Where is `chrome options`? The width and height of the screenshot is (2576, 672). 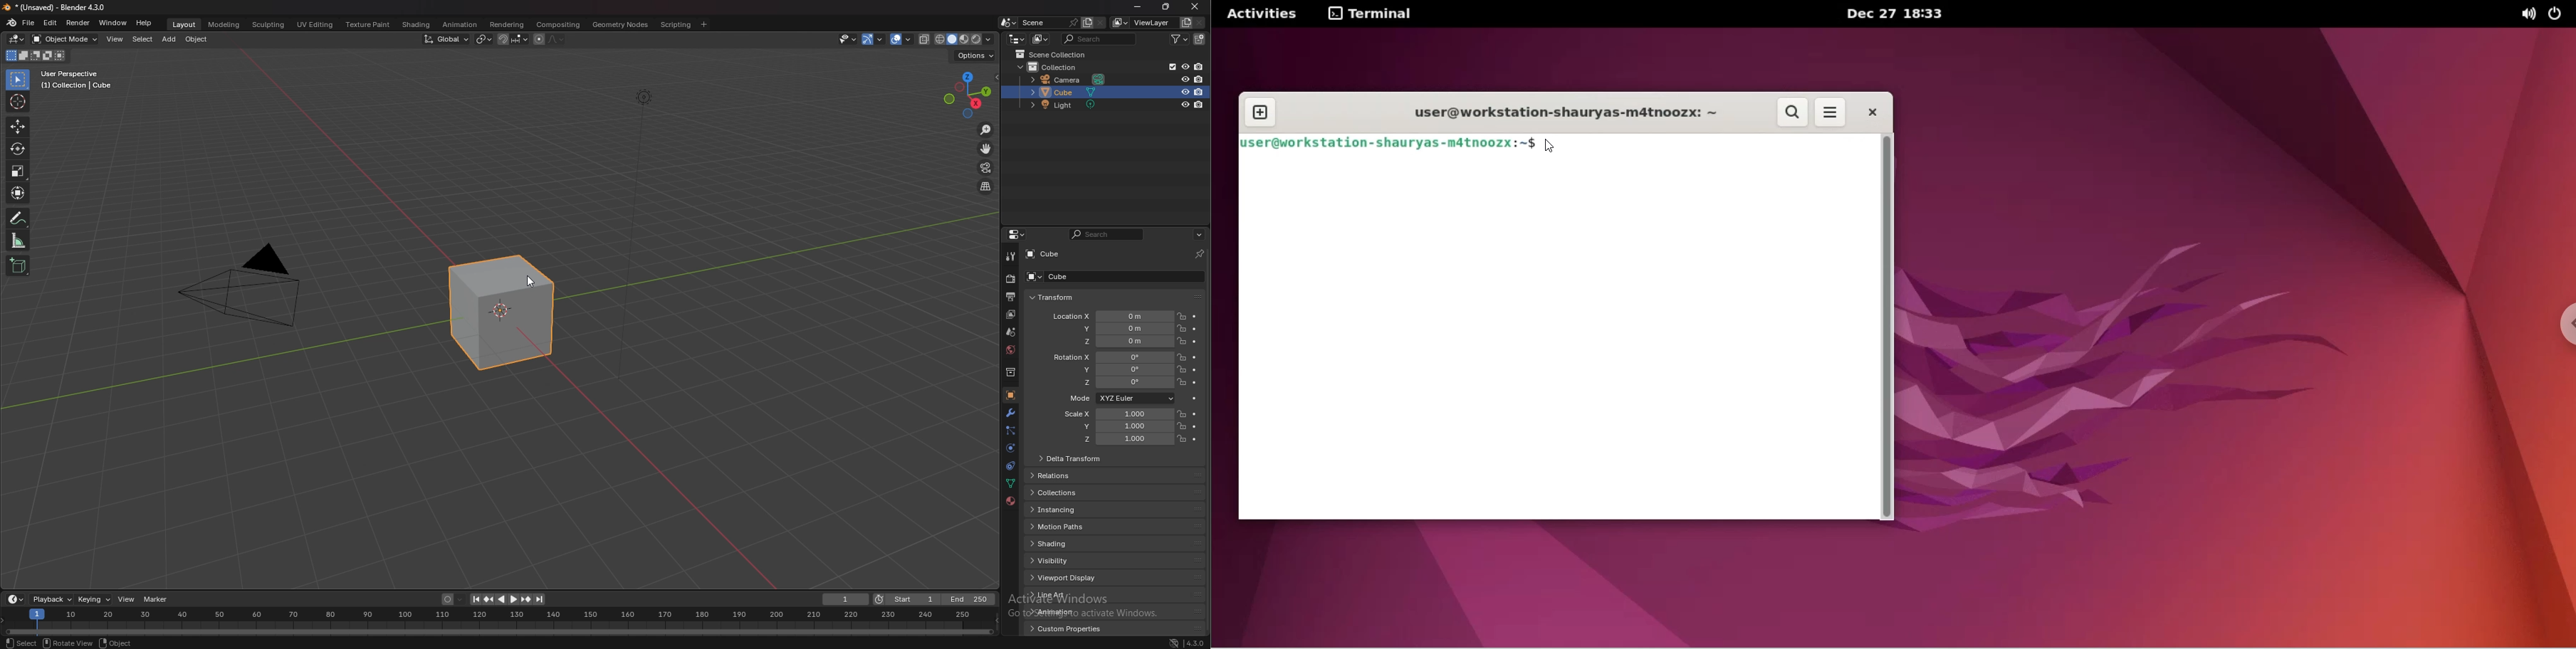 chrome options is located at coordinates (2562, 327).